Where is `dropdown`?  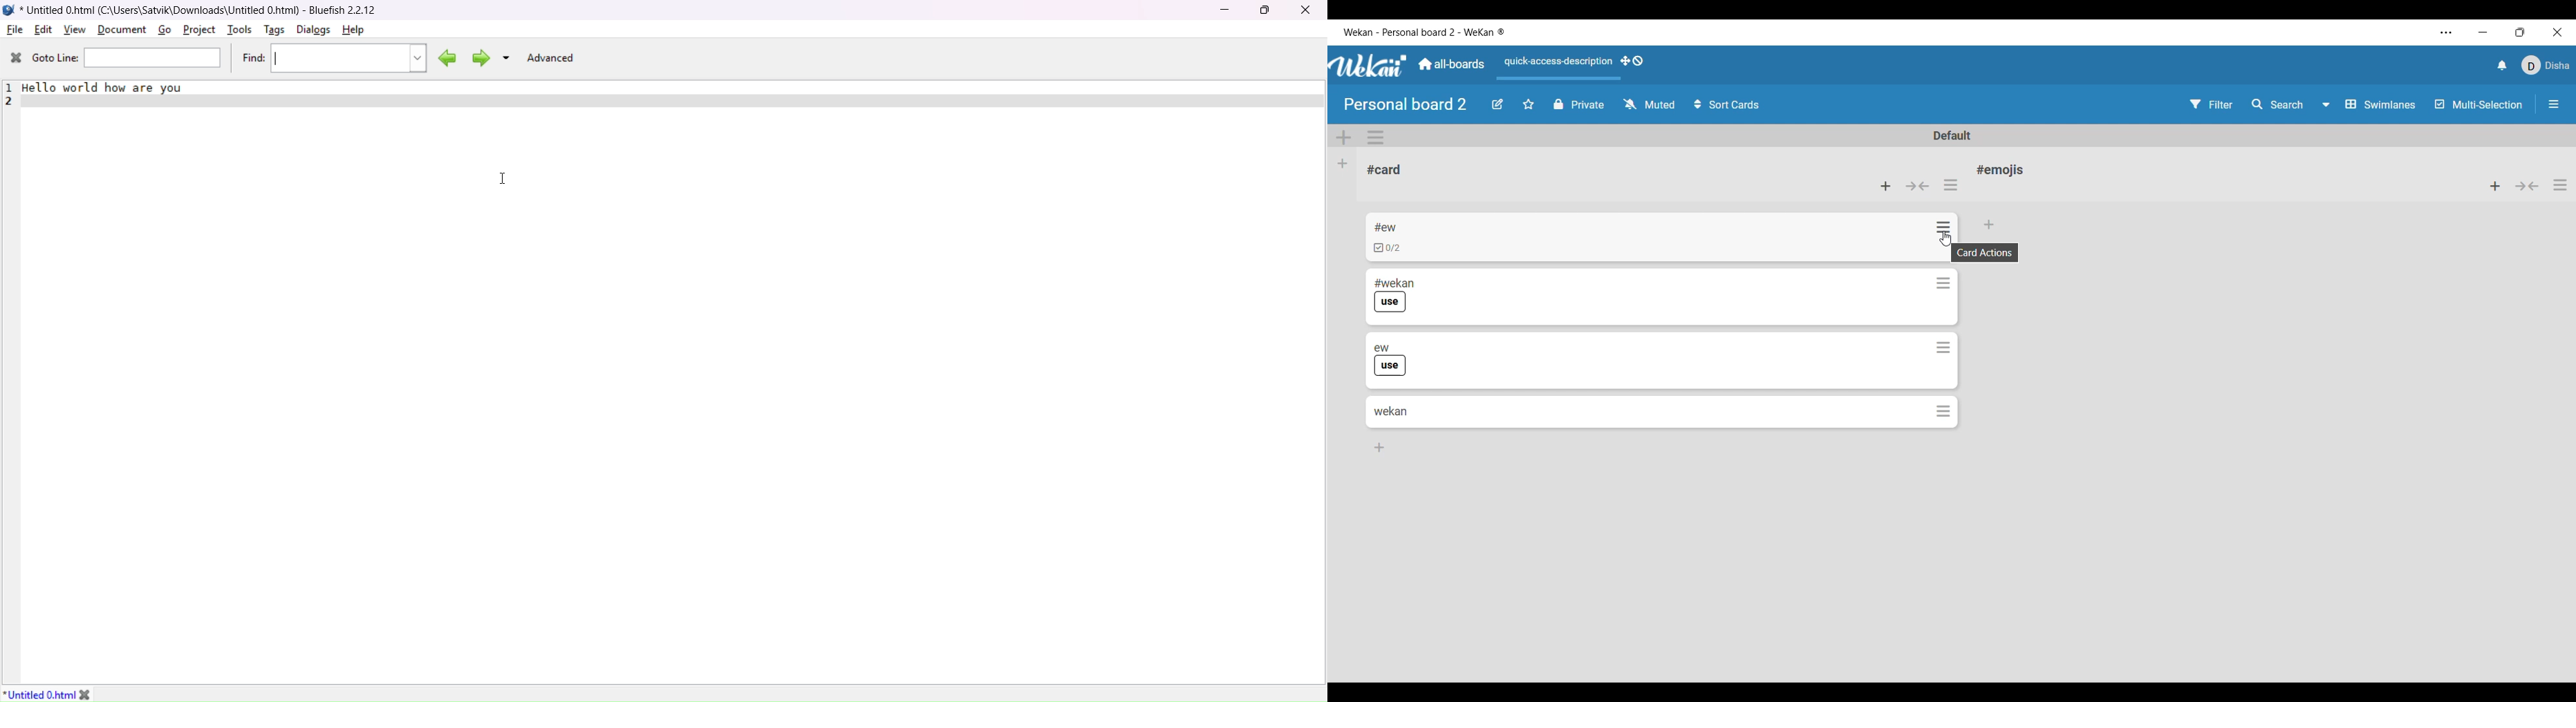
dropdown is located at coordinates (507, 58).